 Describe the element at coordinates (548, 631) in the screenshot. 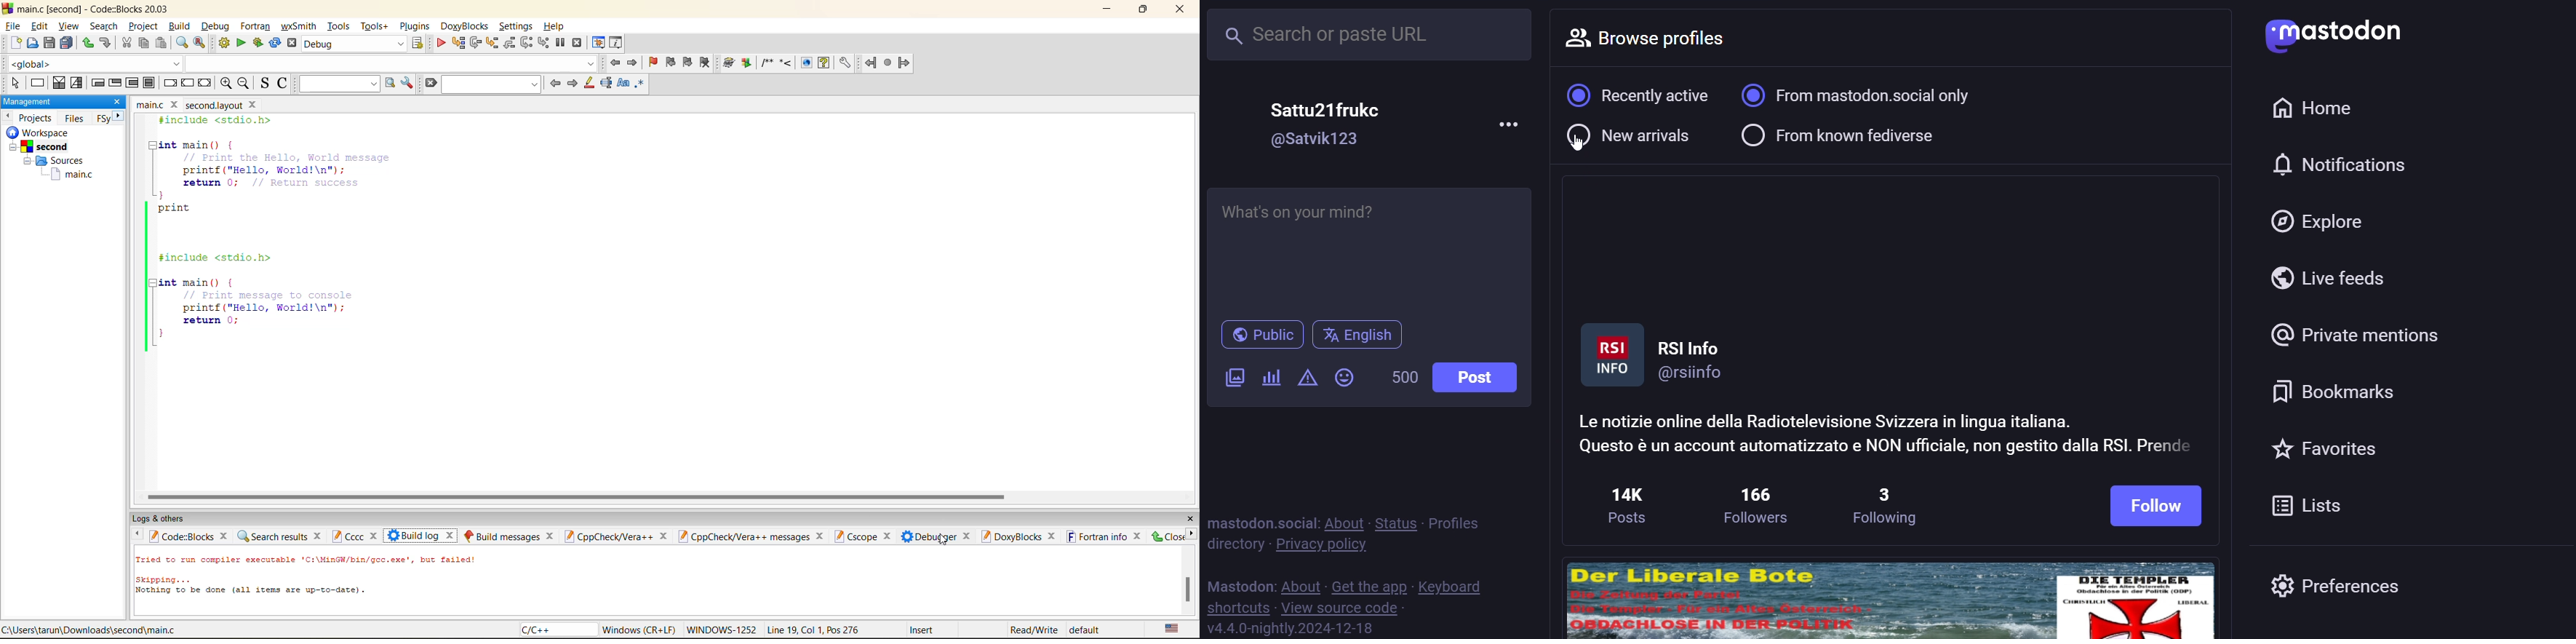

I see `language` at that location.